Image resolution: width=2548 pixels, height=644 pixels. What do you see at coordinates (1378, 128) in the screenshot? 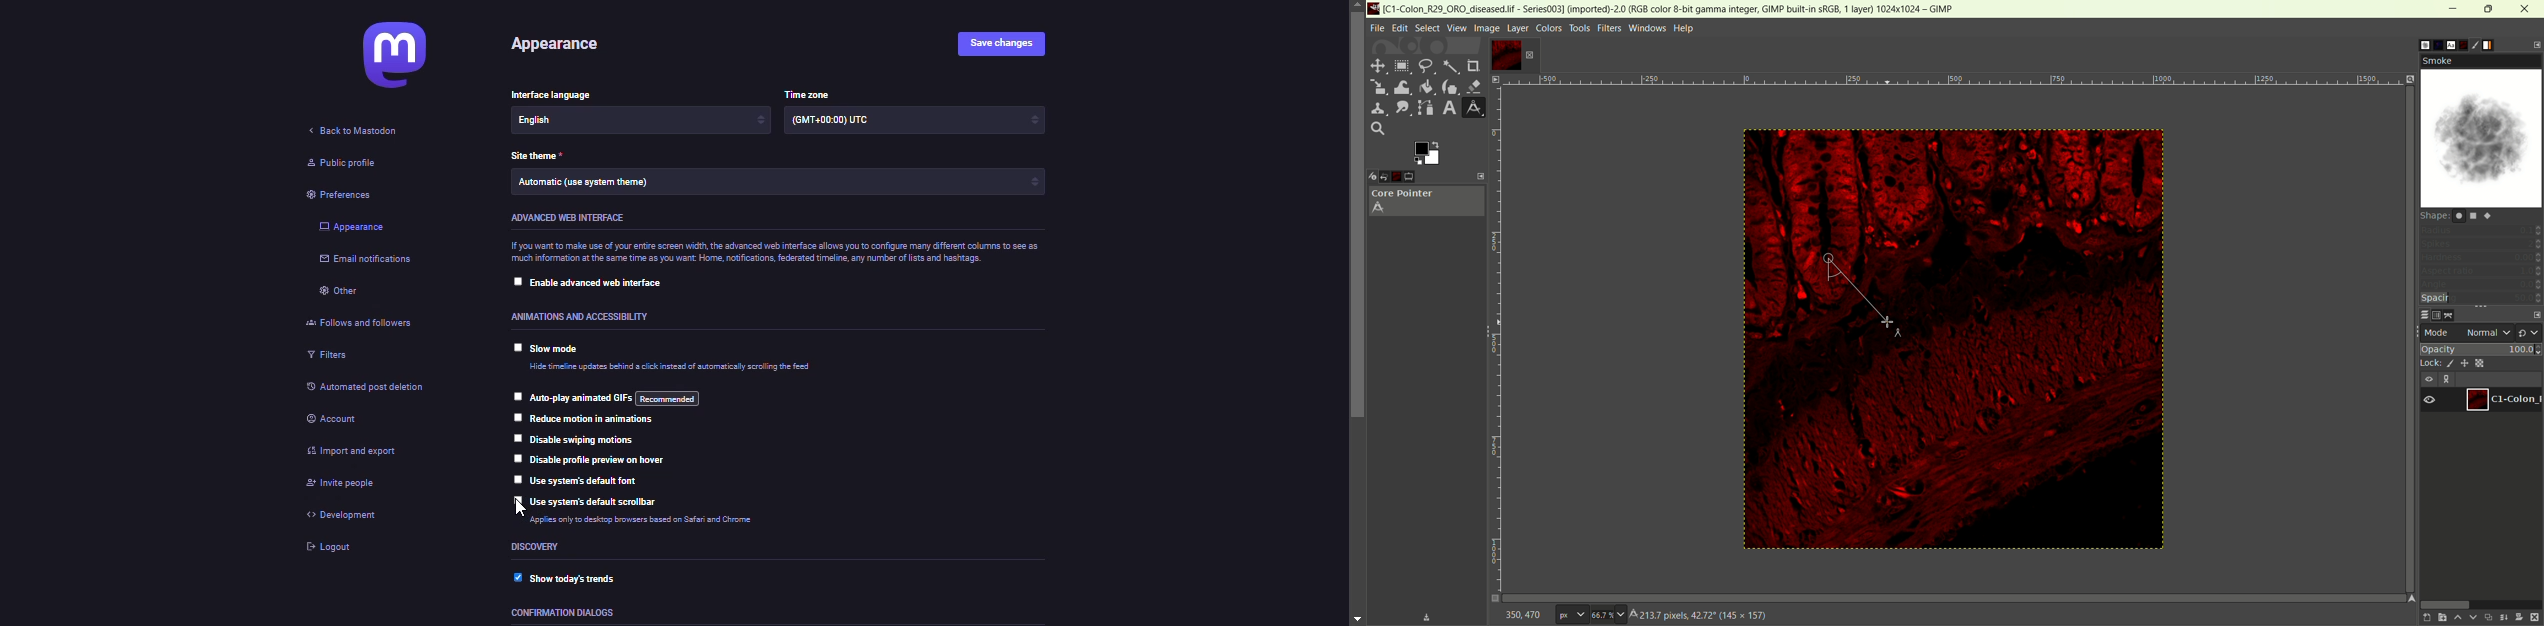
I see `search tool` at bounding box center [1378, 128].